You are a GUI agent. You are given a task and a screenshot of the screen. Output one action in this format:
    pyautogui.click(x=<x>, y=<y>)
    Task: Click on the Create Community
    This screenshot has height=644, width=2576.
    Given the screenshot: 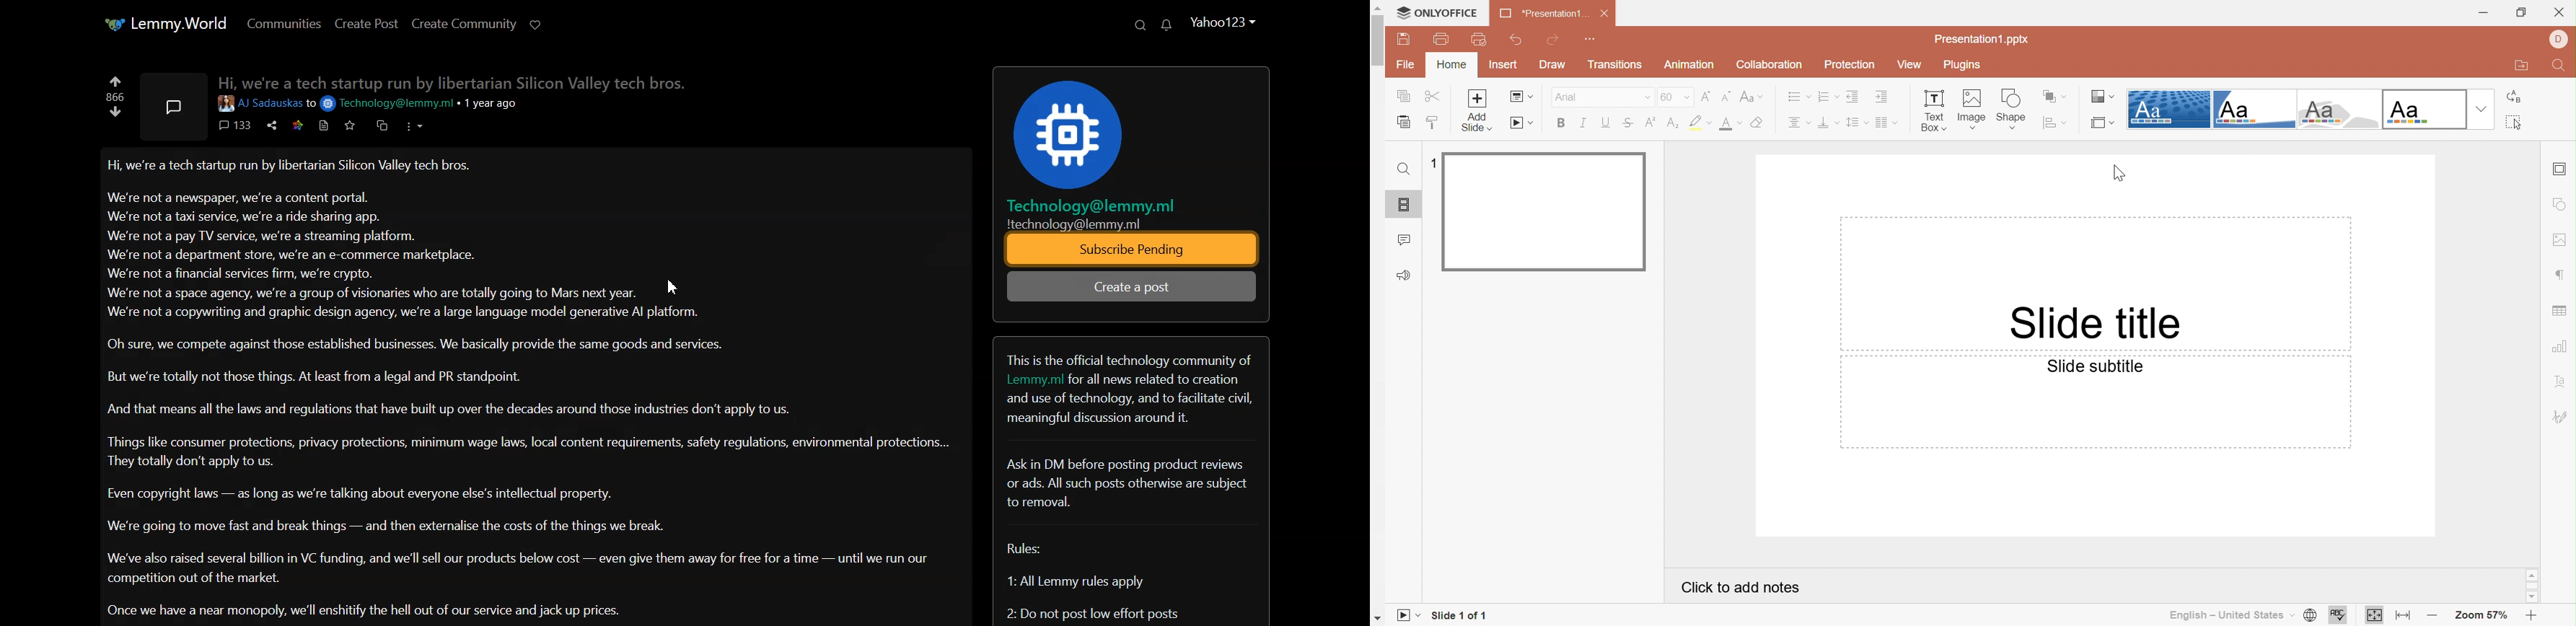 What is the action you would take?
    pyautogui.click(x=468, y=23)
    